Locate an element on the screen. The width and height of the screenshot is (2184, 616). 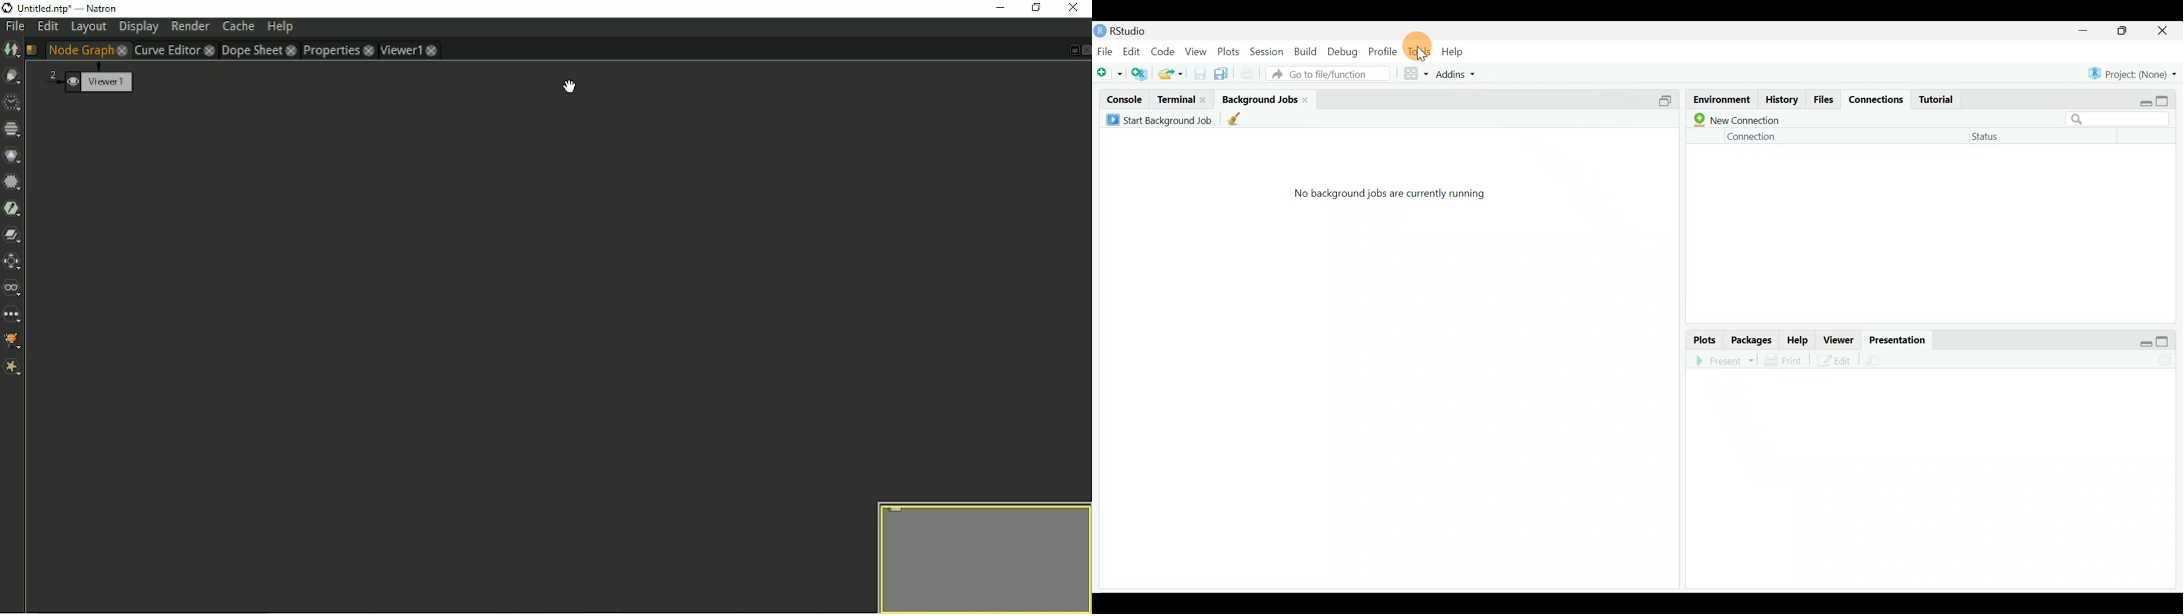
Background jobs is located at coordinates (1260, 99).